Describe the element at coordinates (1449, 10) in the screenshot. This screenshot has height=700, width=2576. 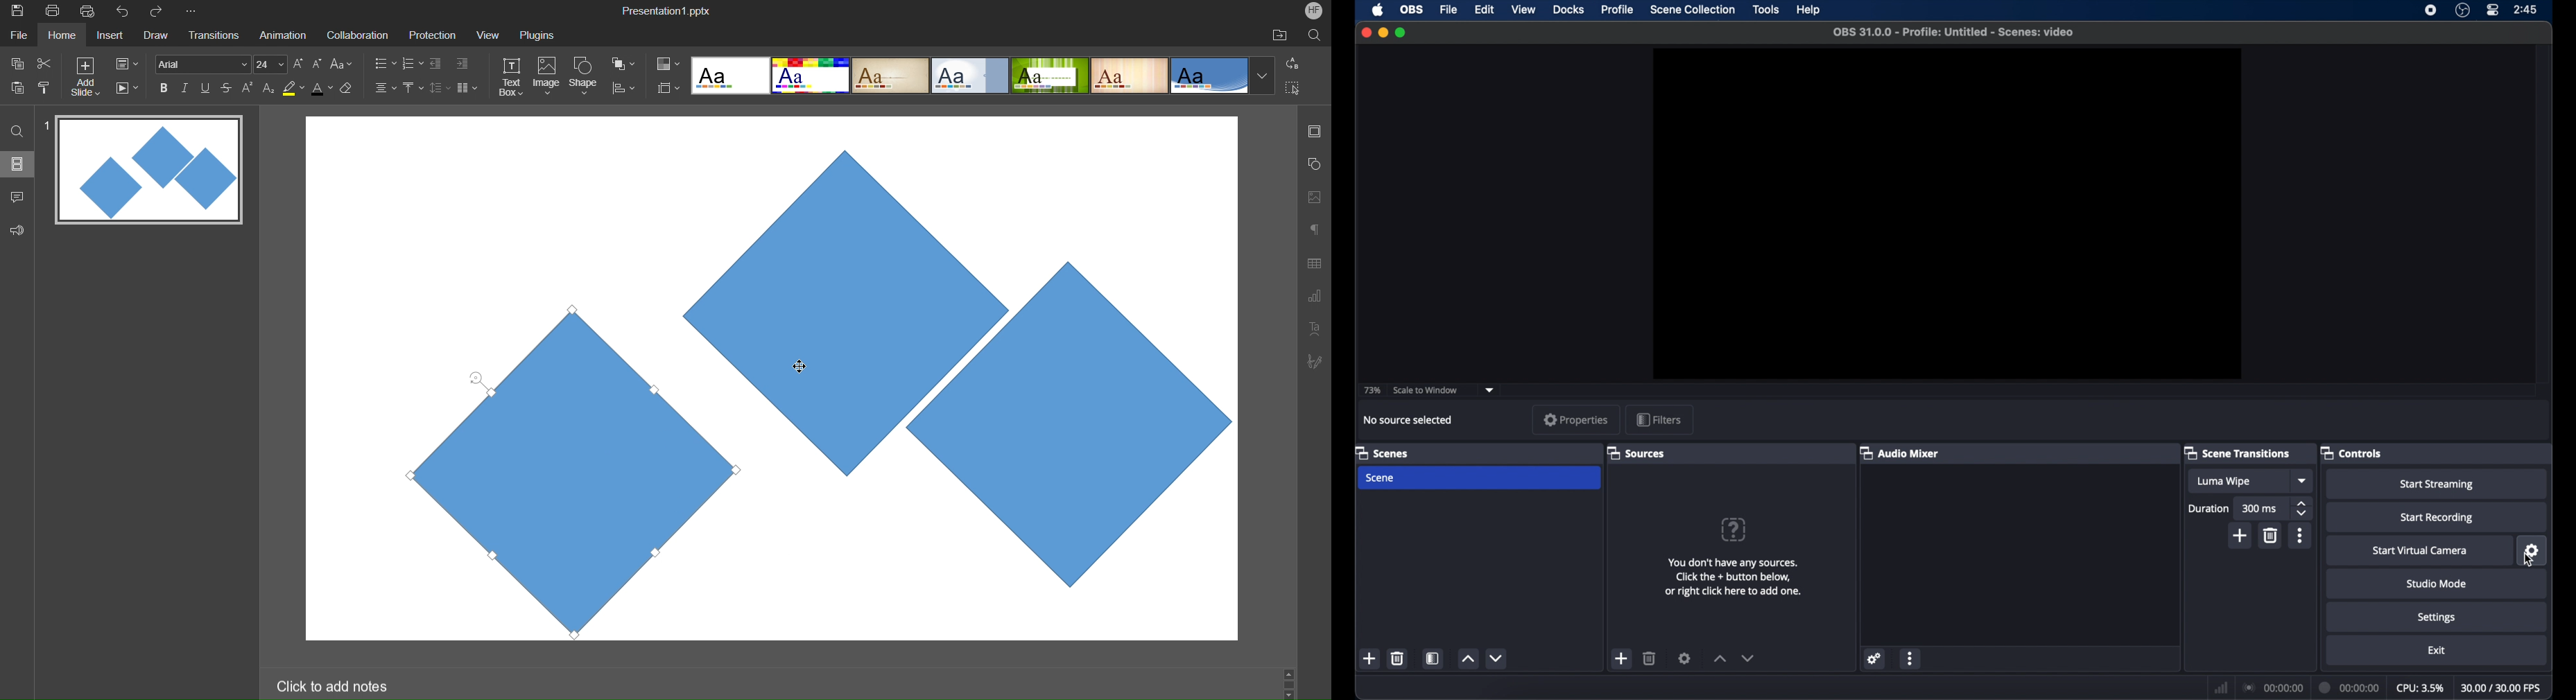
I see `file` at that location.